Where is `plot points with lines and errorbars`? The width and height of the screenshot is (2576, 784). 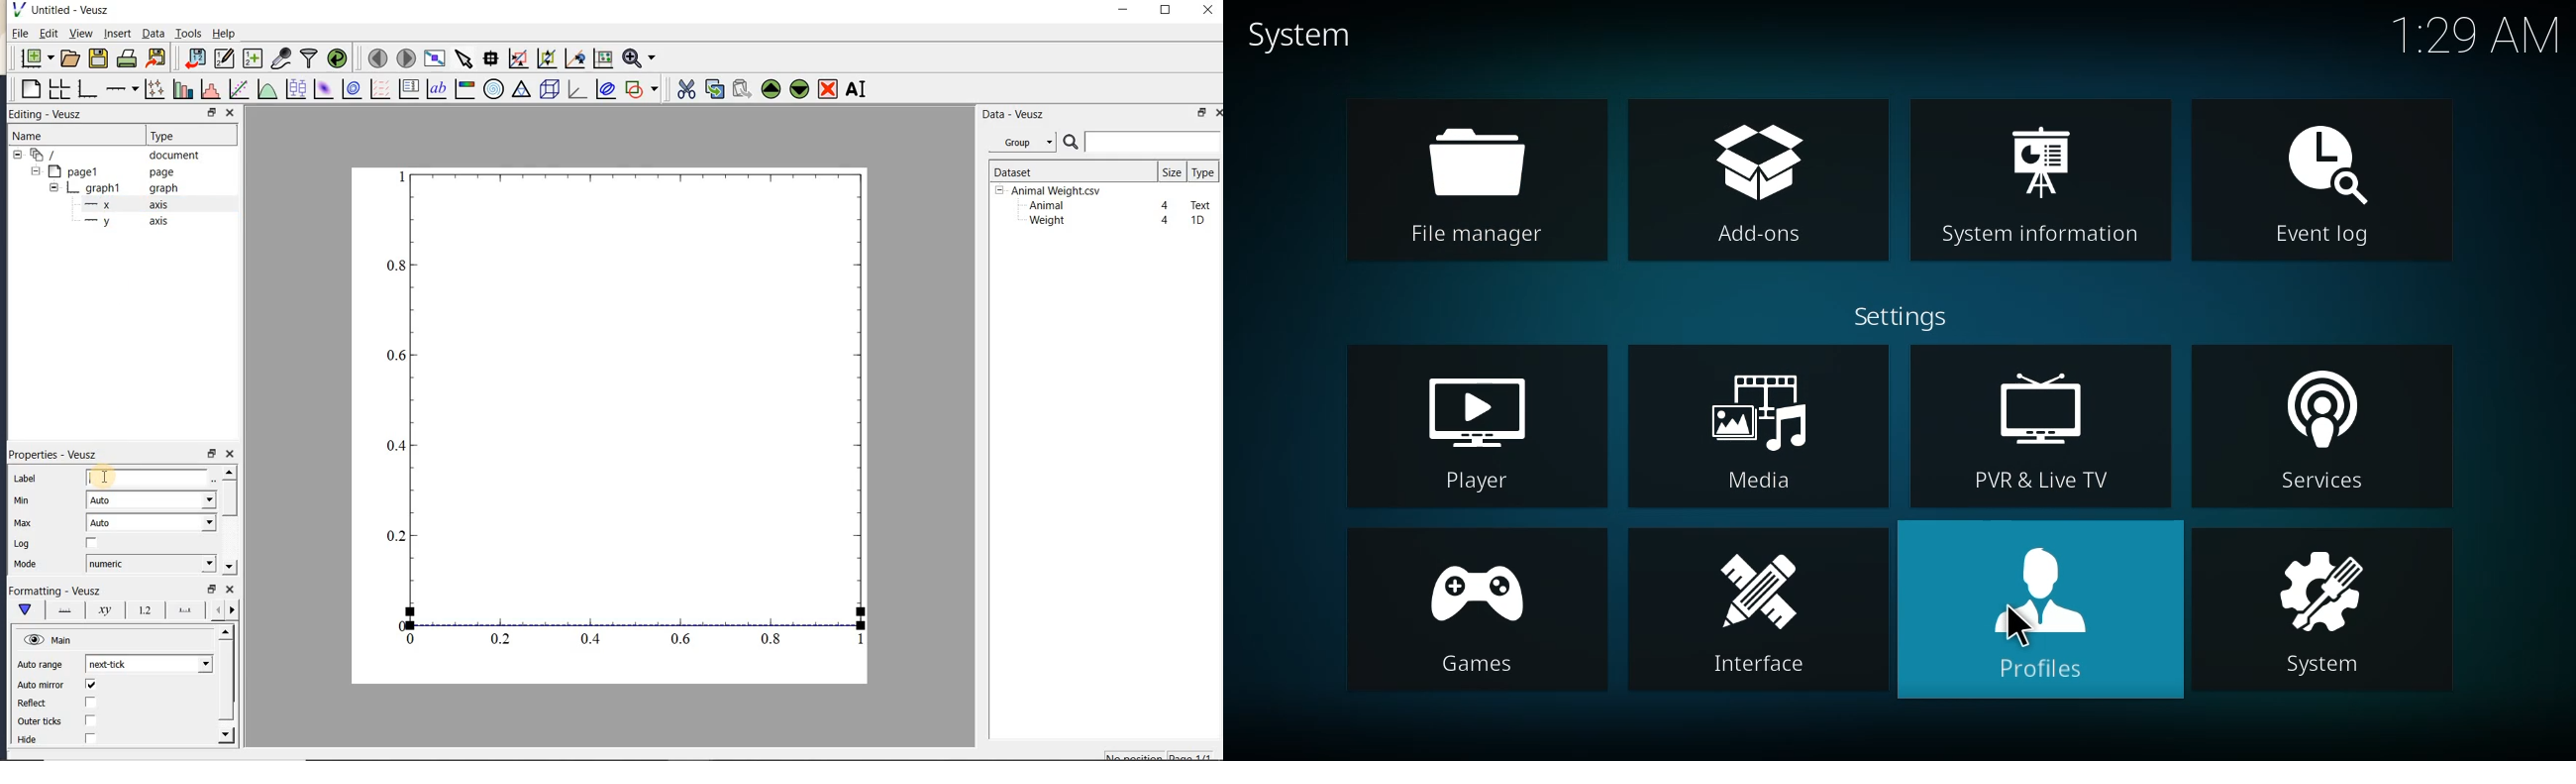
plot points with lines and errorbars is located at coordinates (156, 89).